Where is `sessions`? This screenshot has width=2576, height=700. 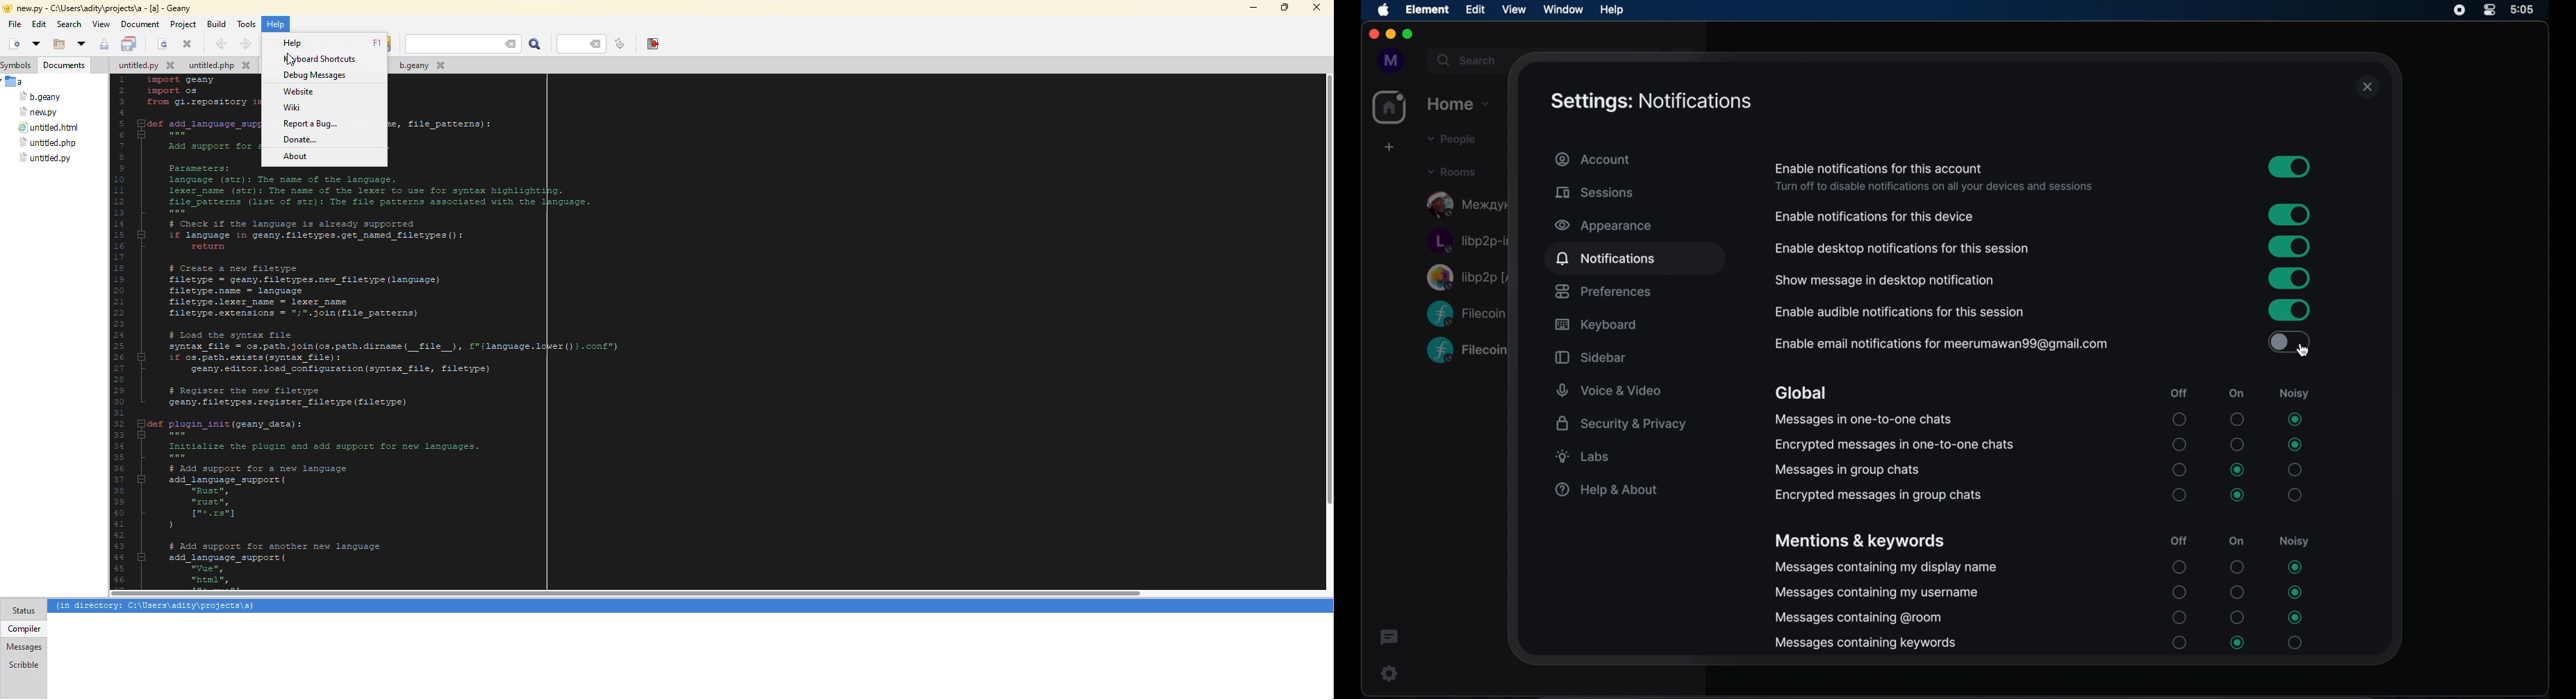 sessions is located at coordinates (1594, 192).